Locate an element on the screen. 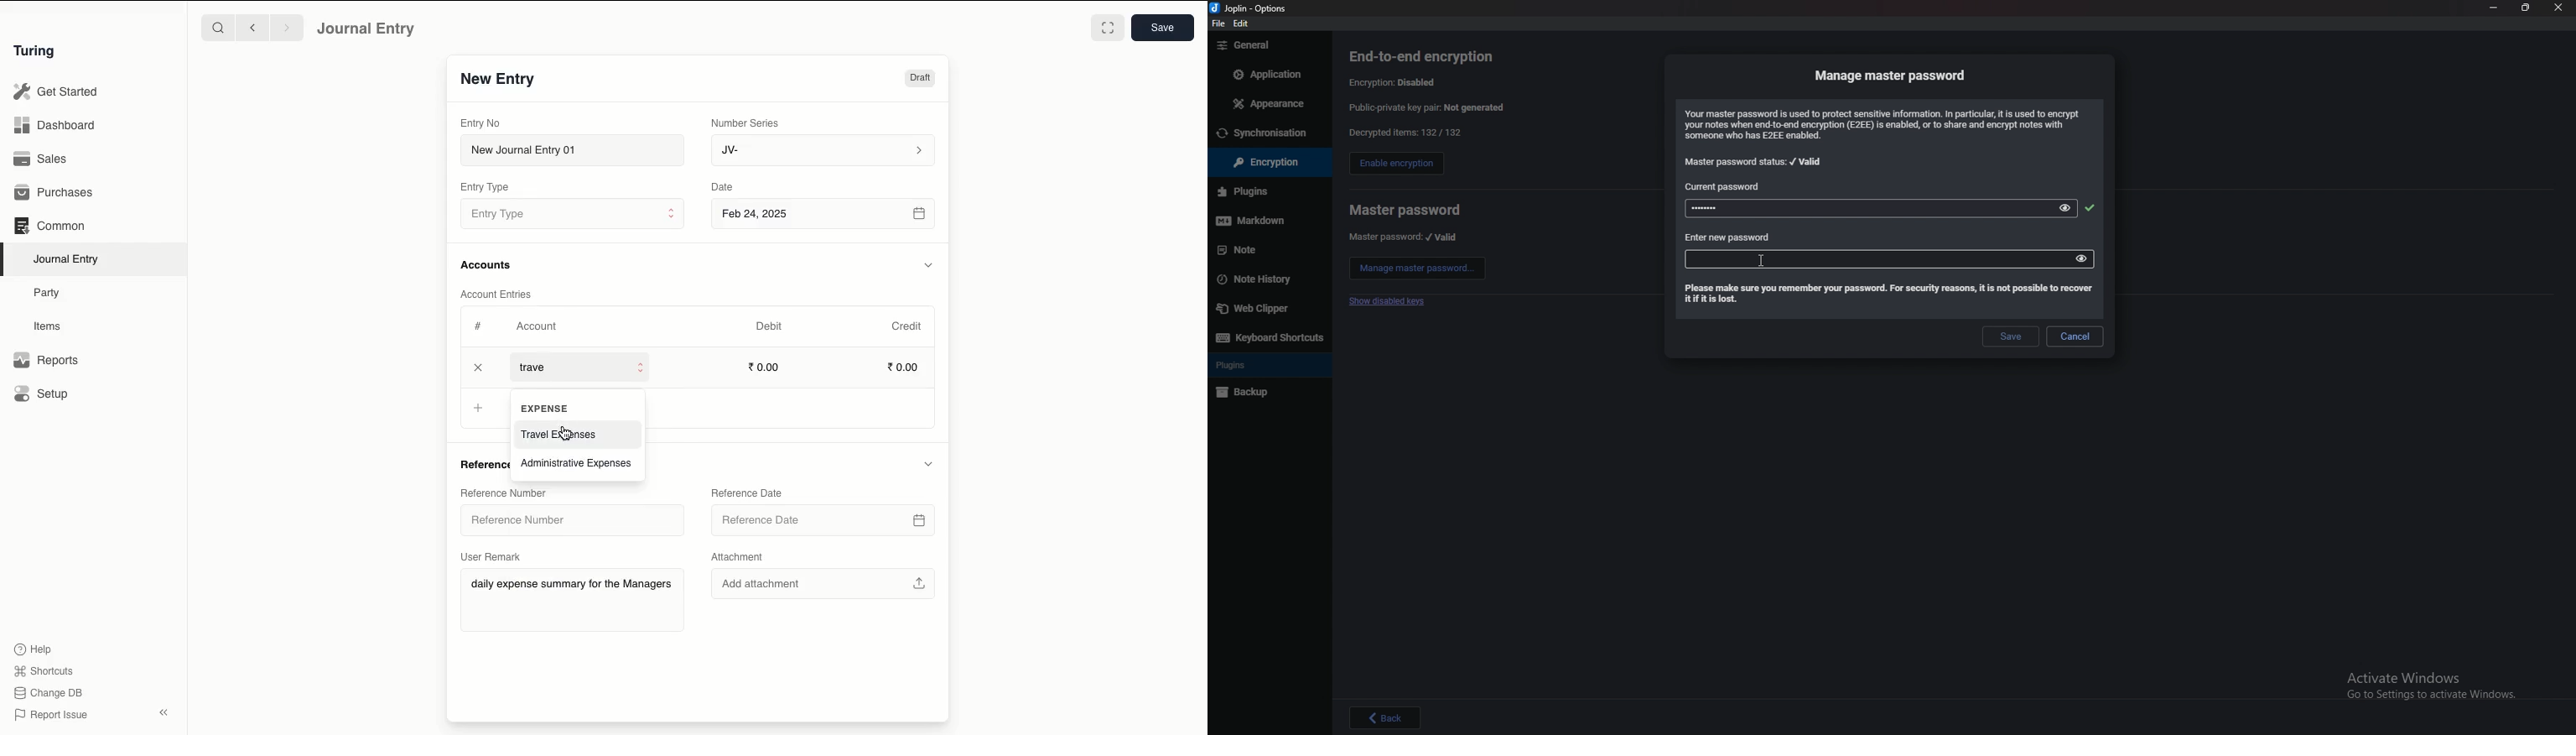  Date is located at coordinates (724, 186).